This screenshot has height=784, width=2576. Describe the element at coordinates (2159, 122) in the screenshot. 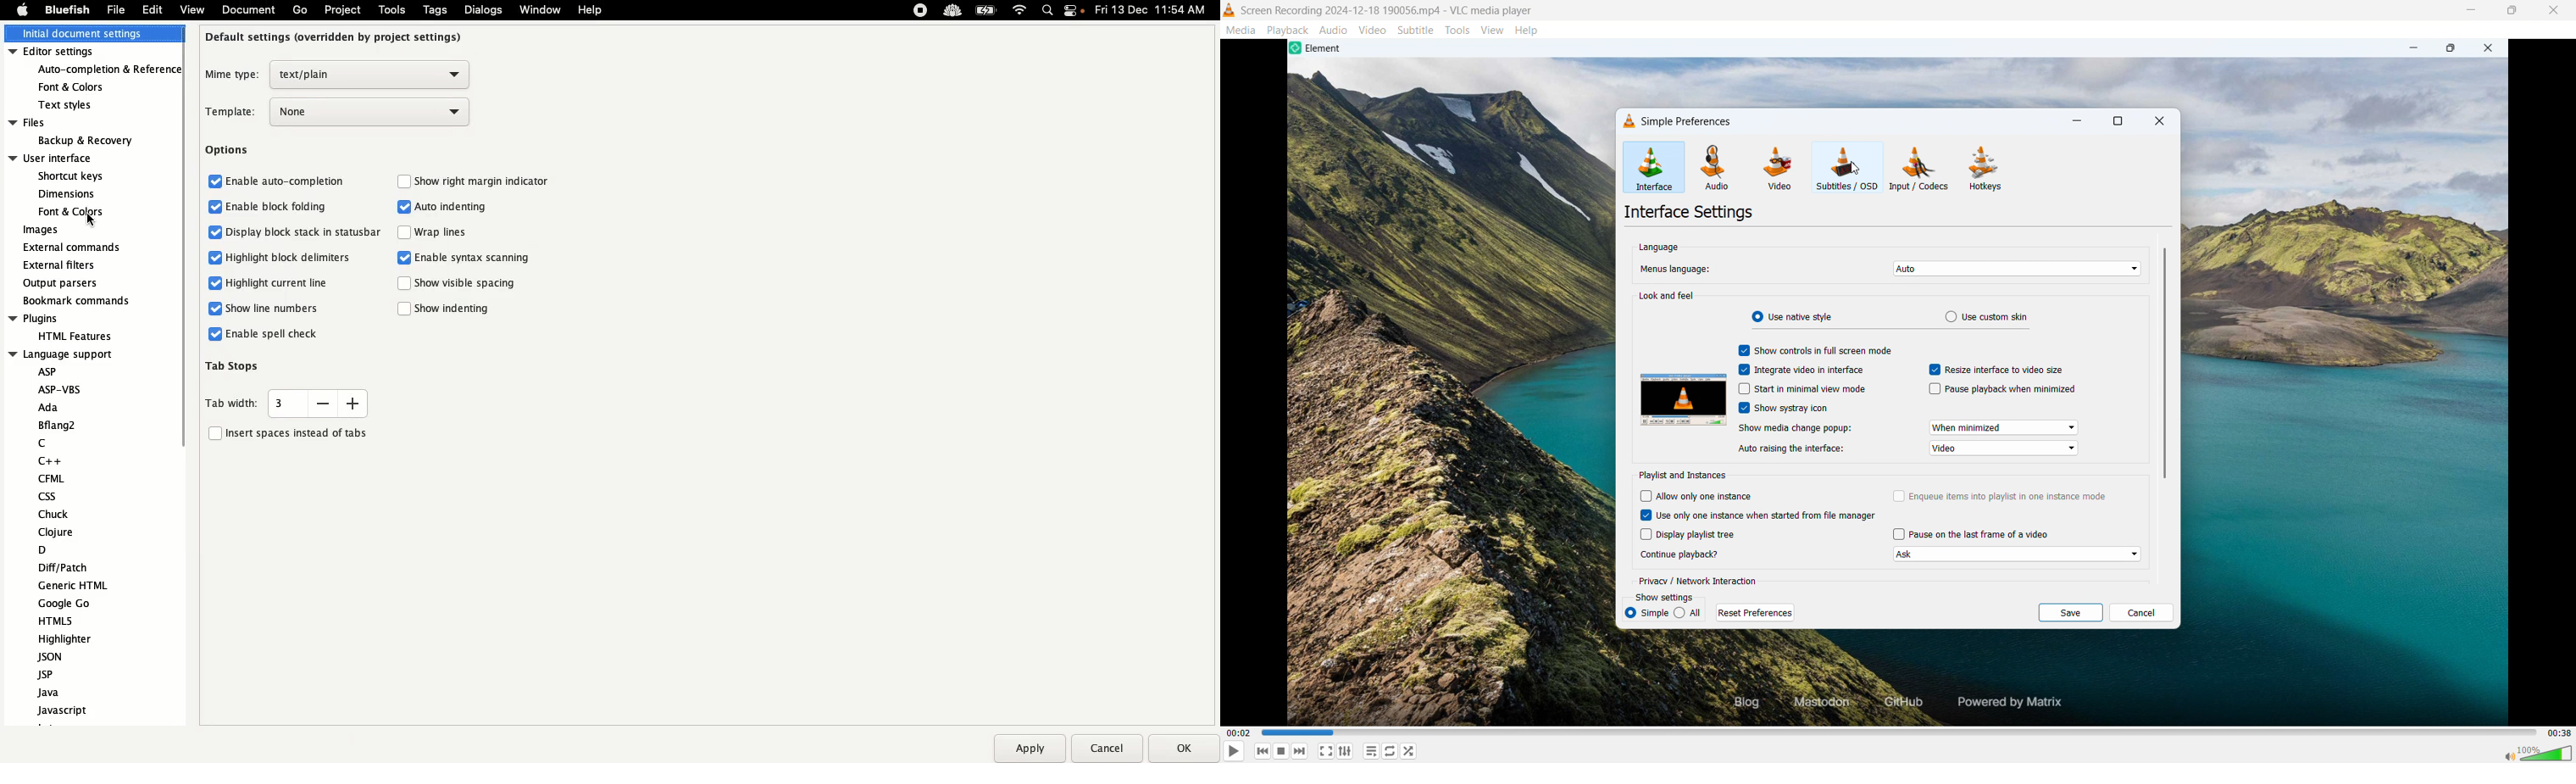

I see `close dialogue box` at that location.